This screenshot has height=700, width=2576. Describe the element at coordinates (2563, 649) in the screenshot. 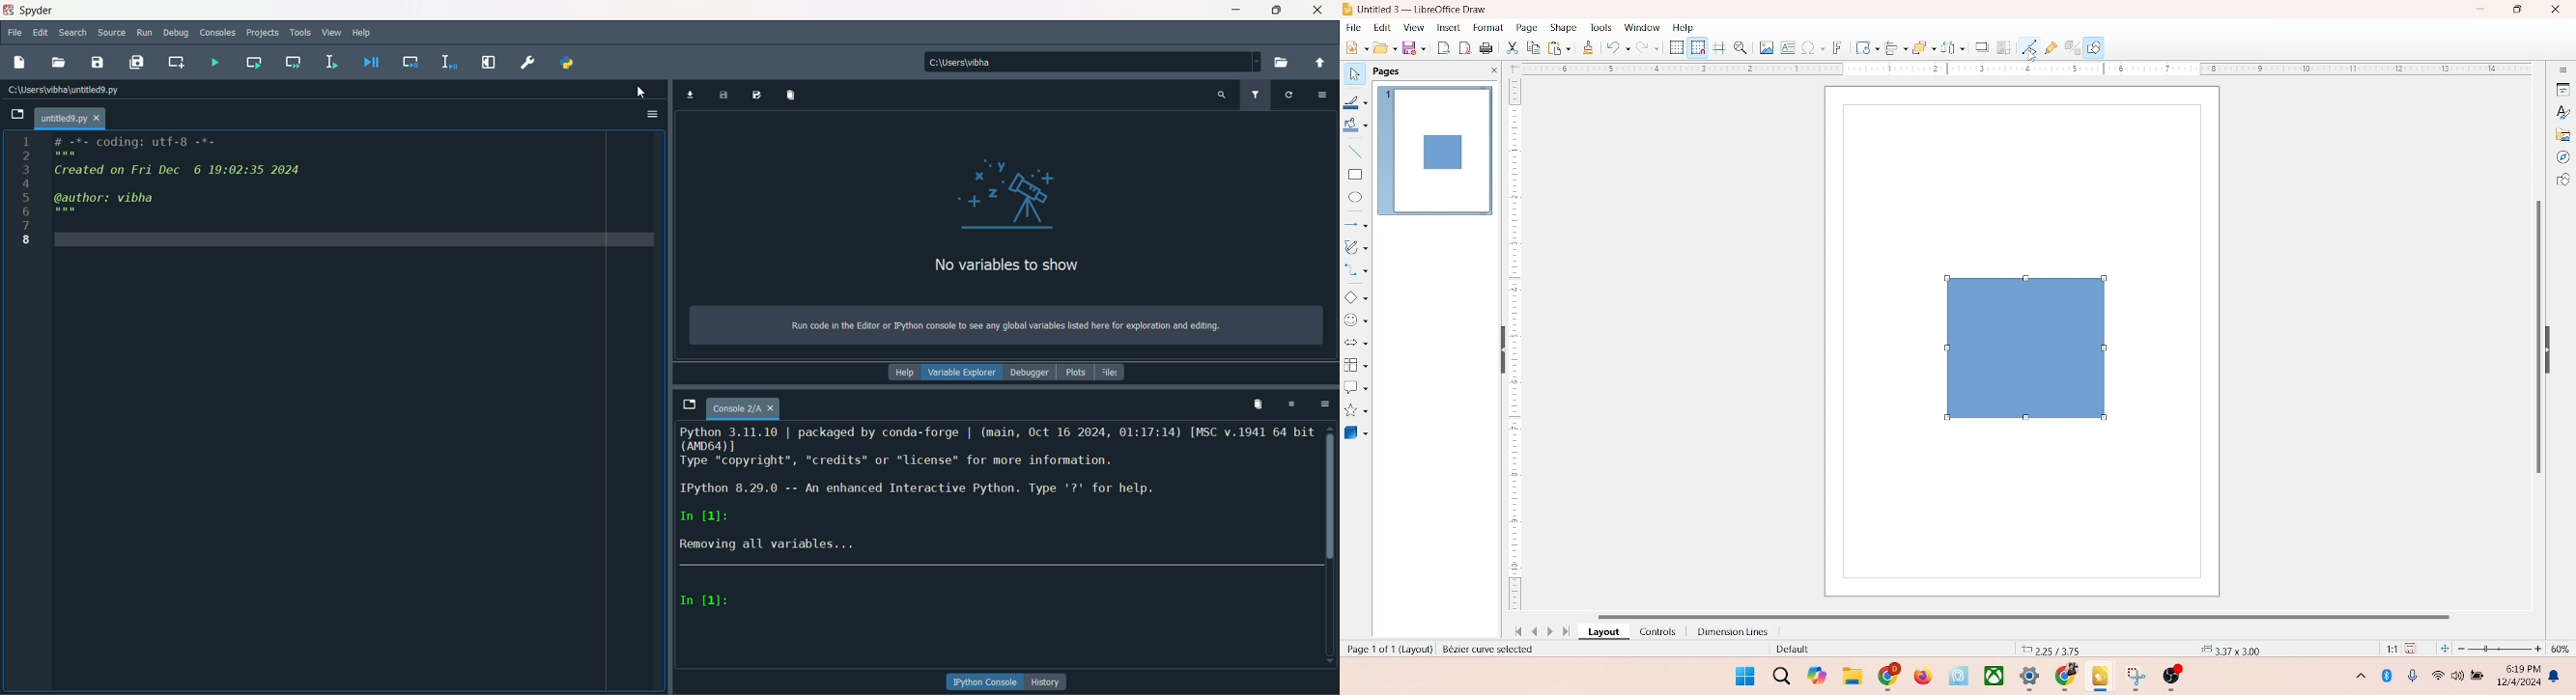

I see `zoom percentage` at that location.